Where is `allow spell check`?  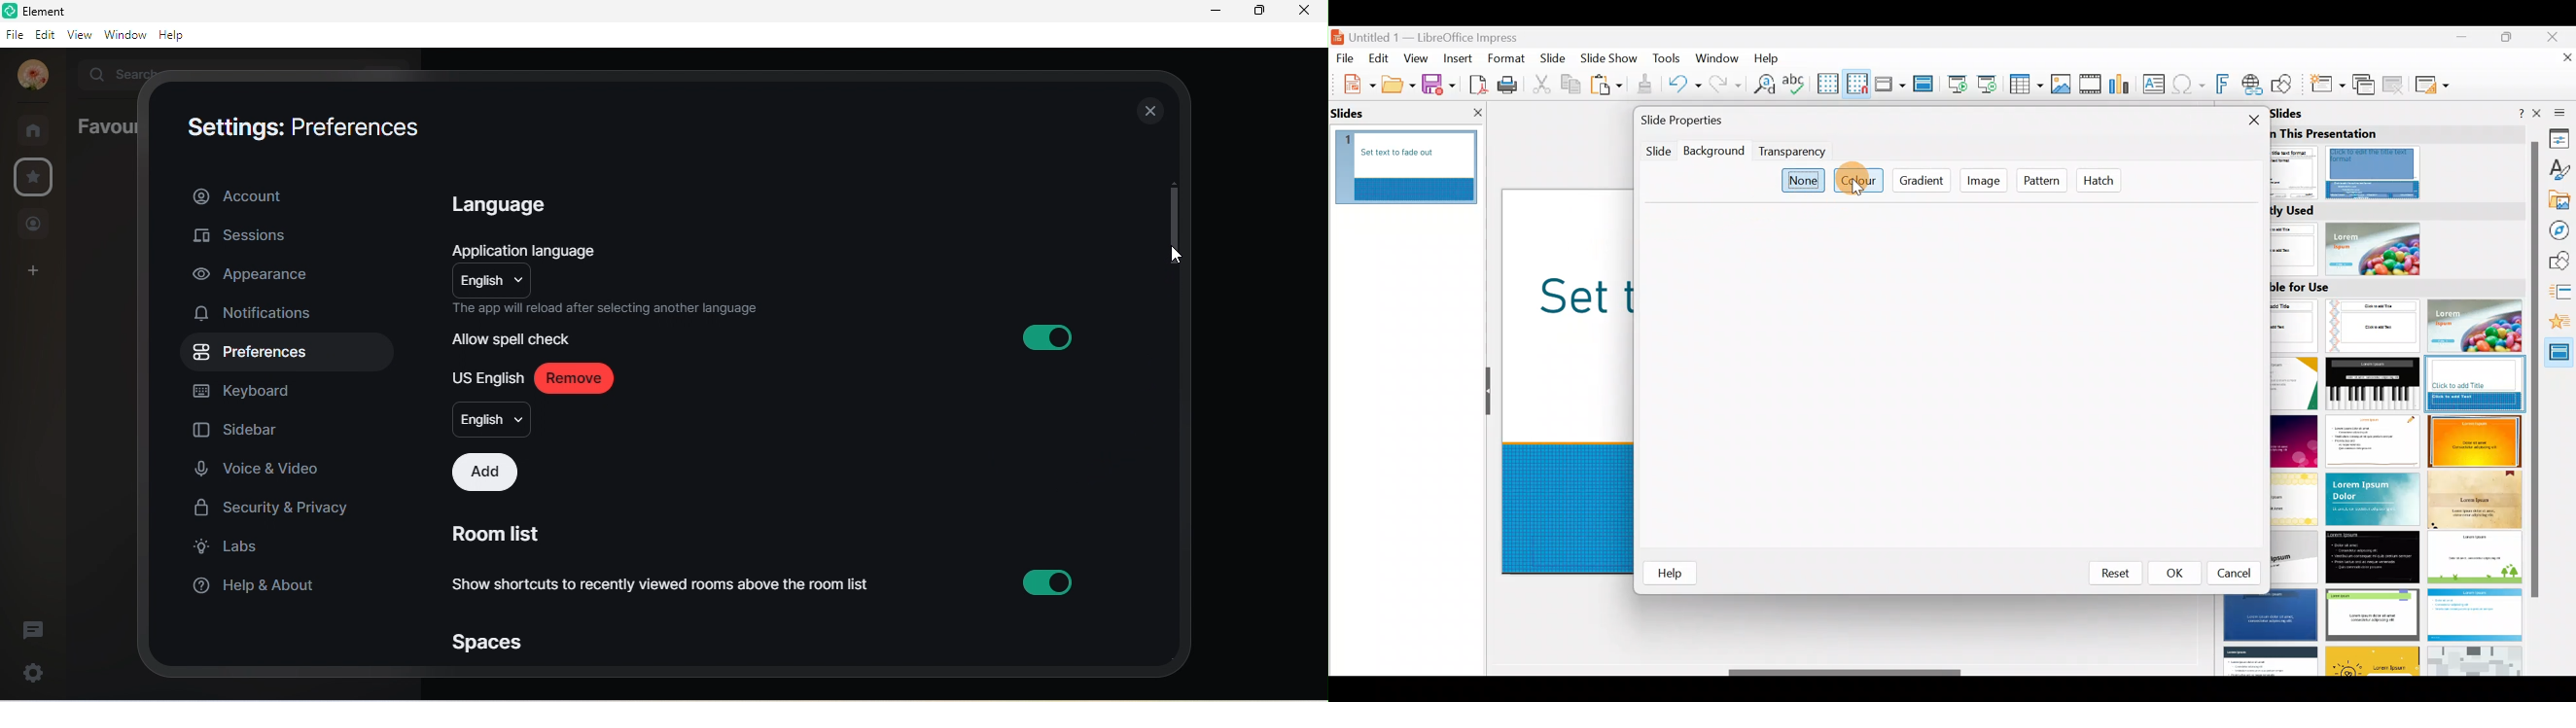
allow spell check is located at coordinates (517, 339).